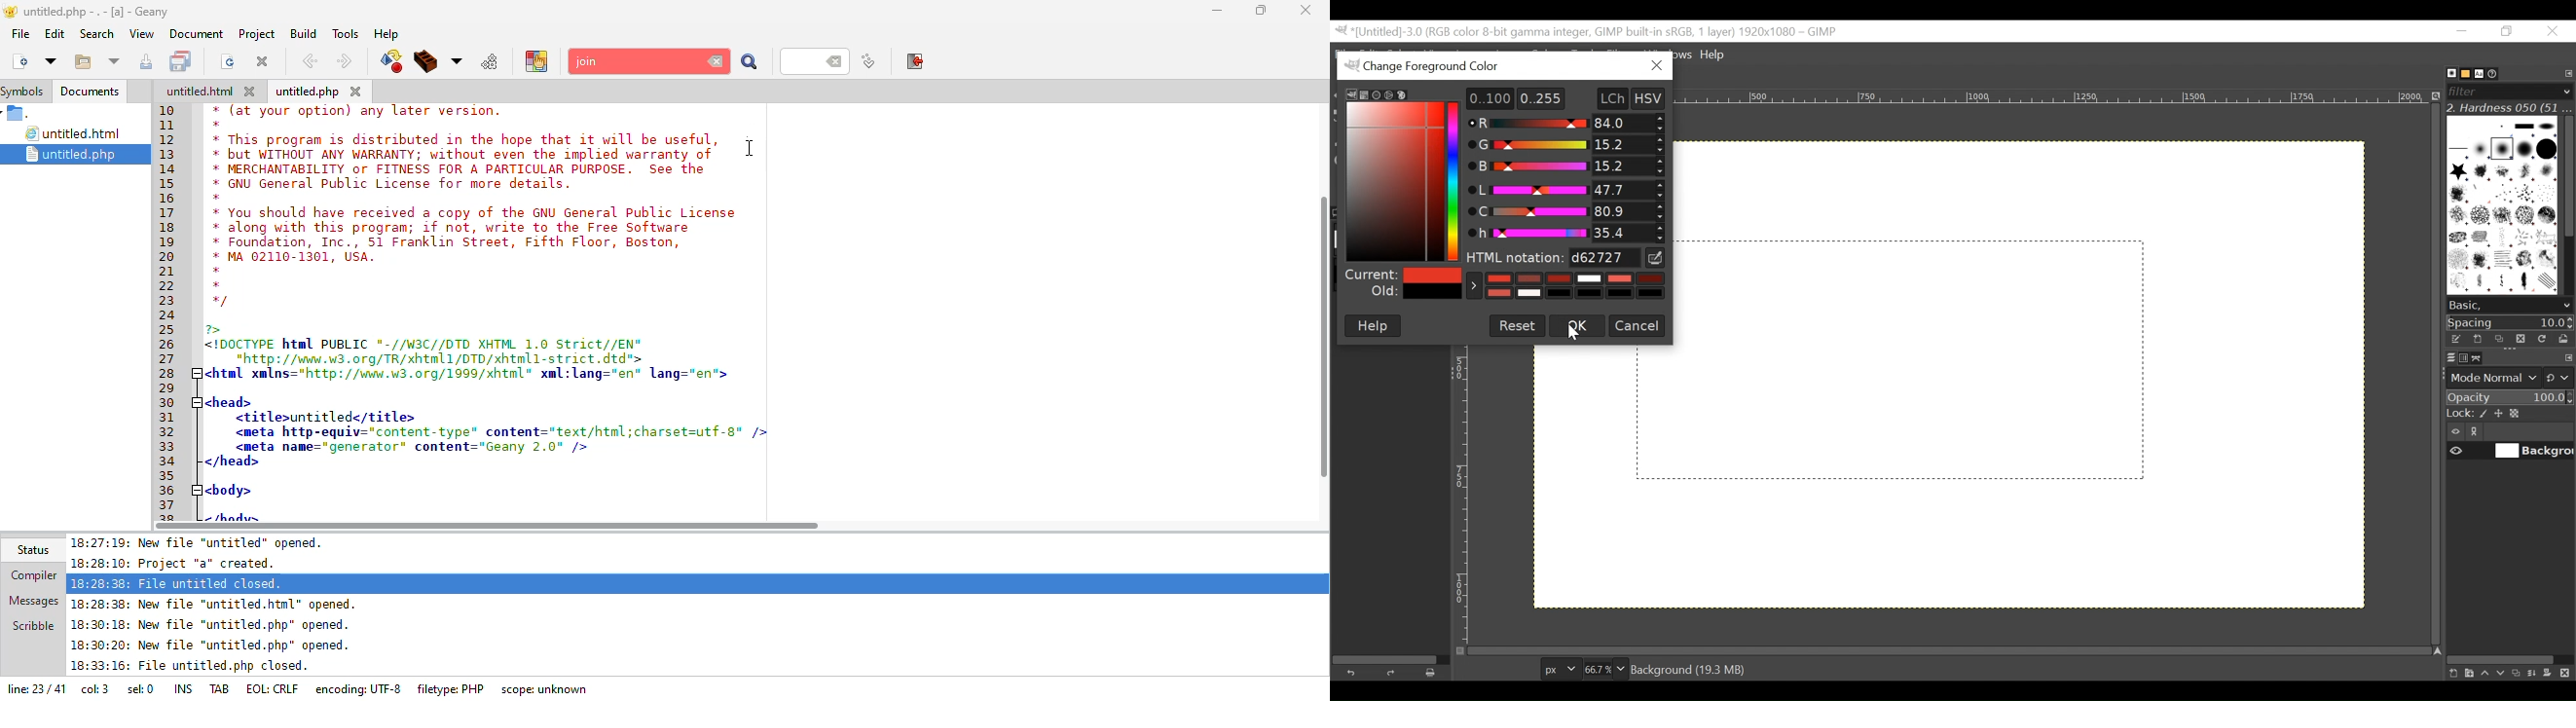 Image resolution: width=2576 pixels, height=728 pixels. Describe the element at coordinates (1384, 174) in the screenshot. I see `color` at that location.